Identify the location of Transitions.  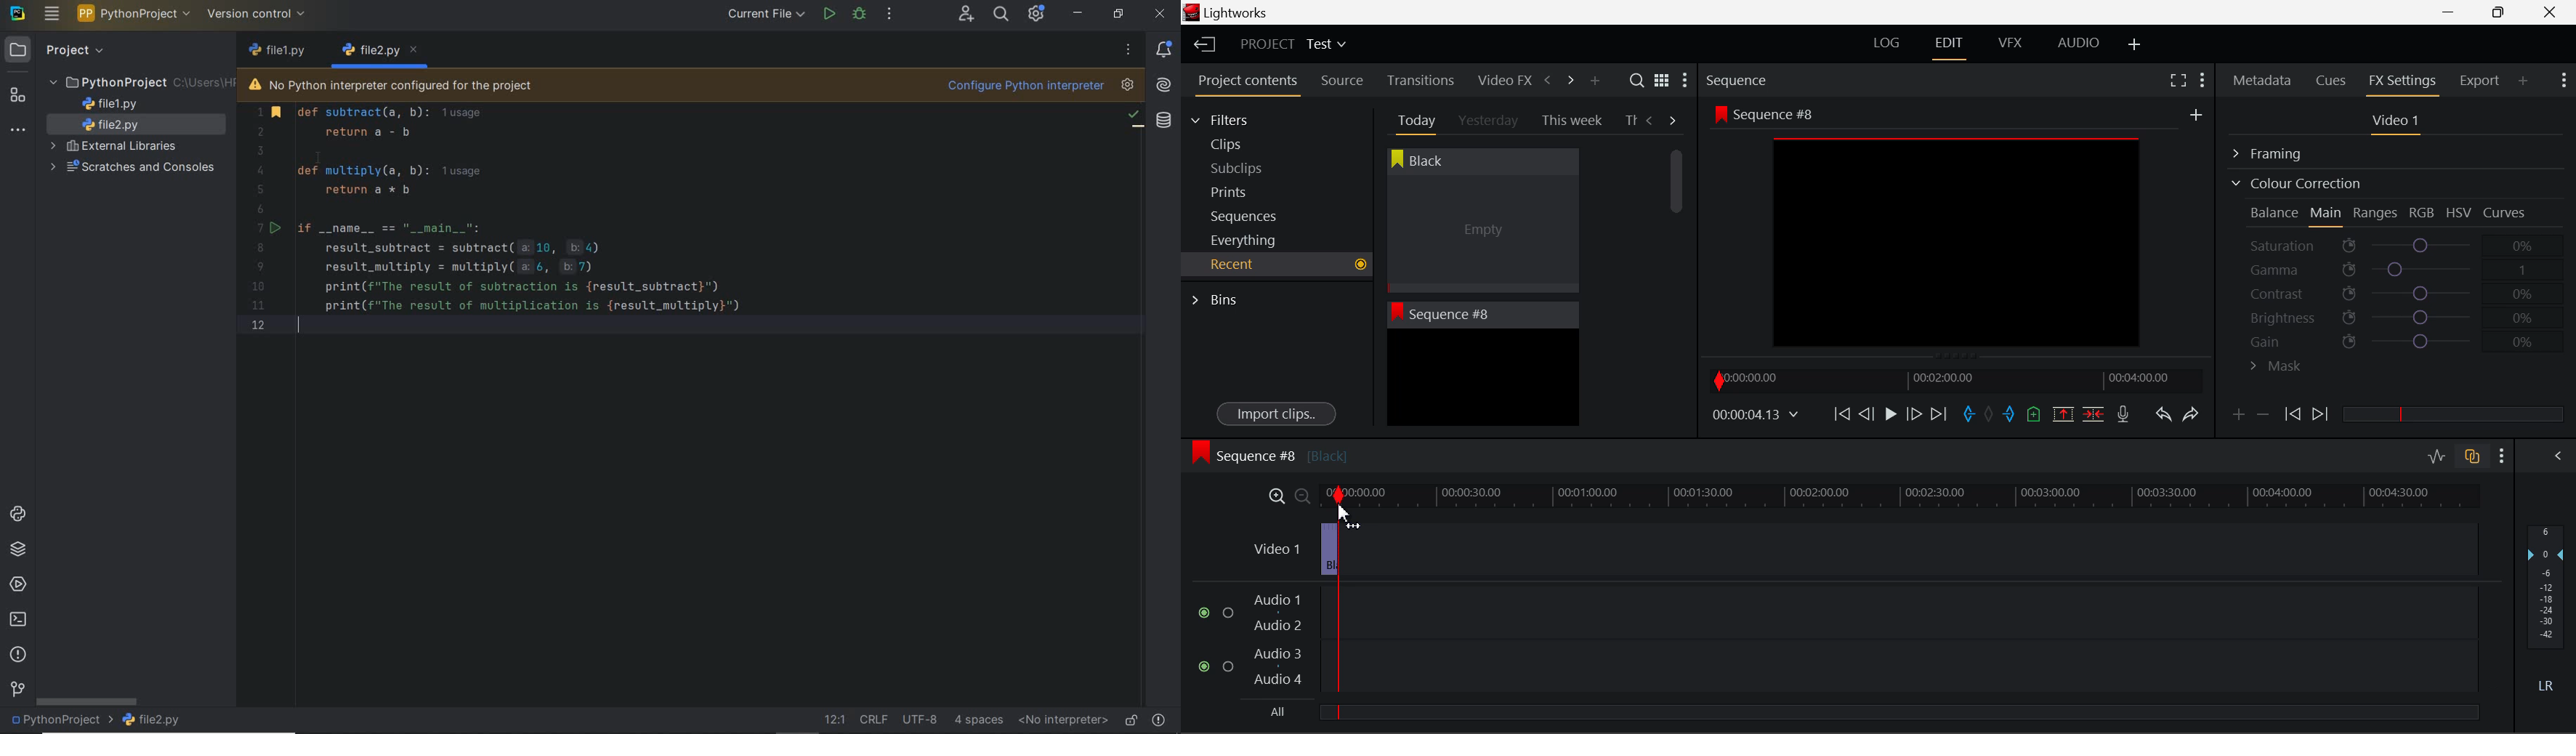
(1421, 80).